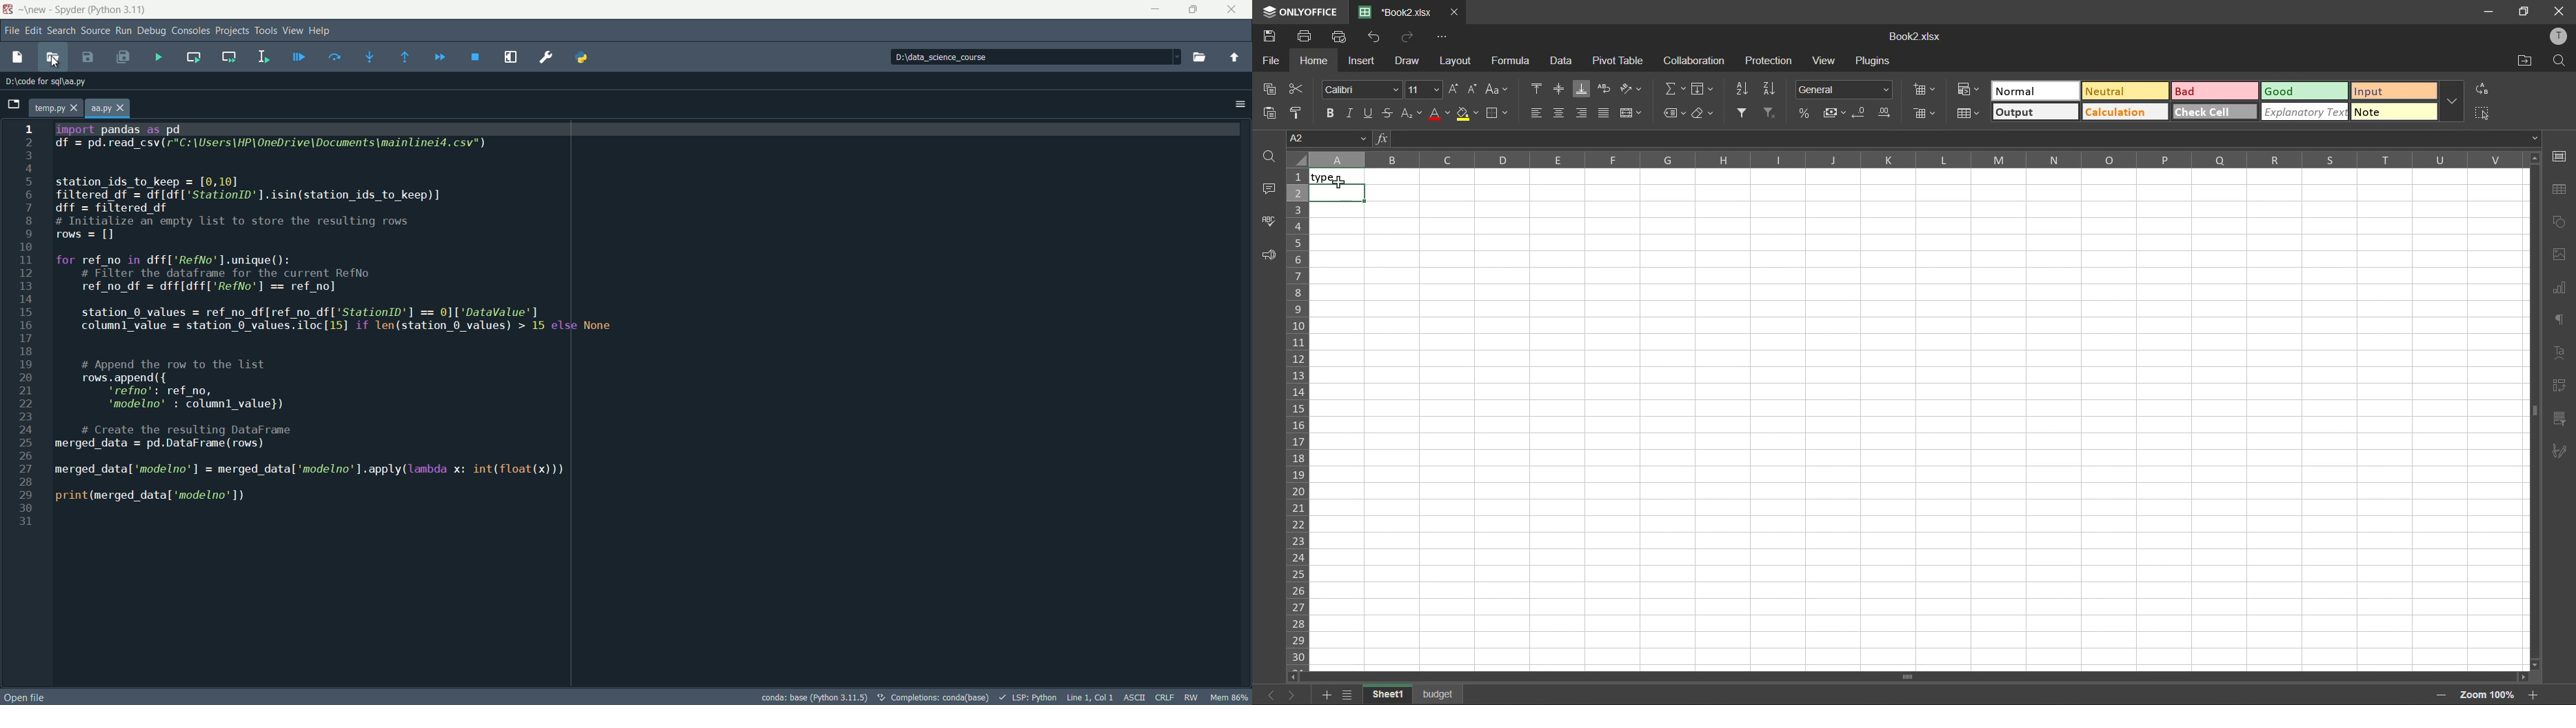 Image resolution: width=2576 pixels, height=728 pixels. I want to click on save file, so click(89, 58).